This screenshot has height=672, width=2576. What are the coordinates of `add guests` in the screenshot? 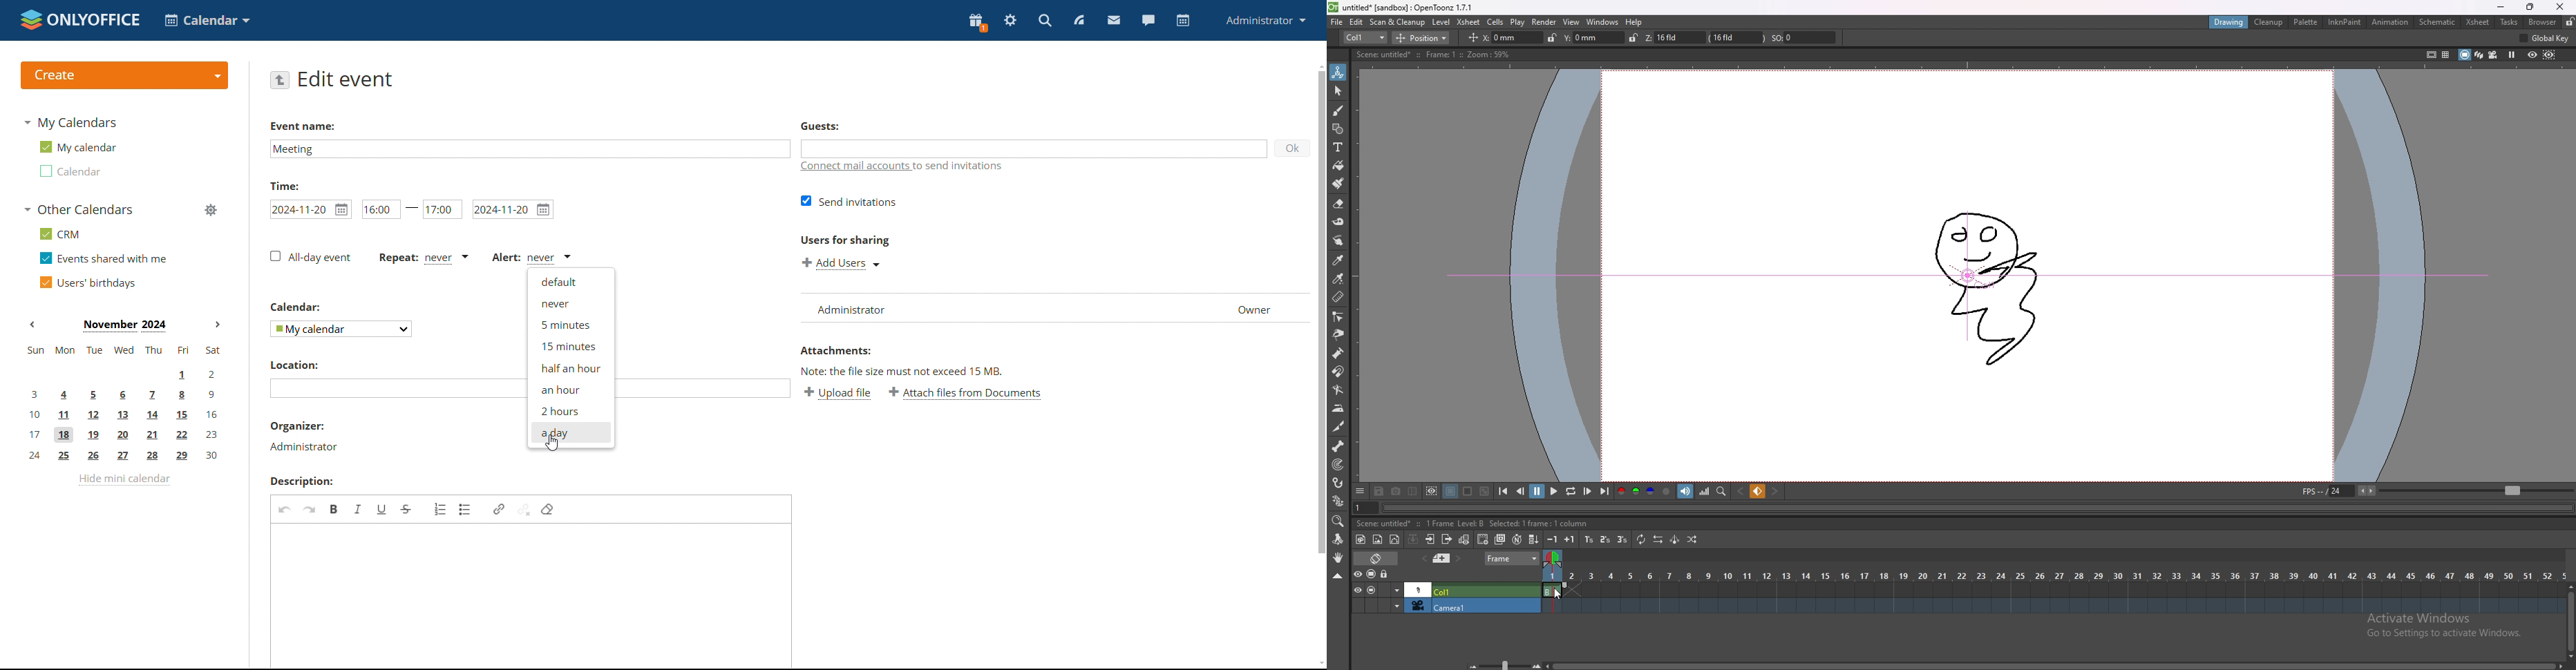 It's located at (1034, 149).